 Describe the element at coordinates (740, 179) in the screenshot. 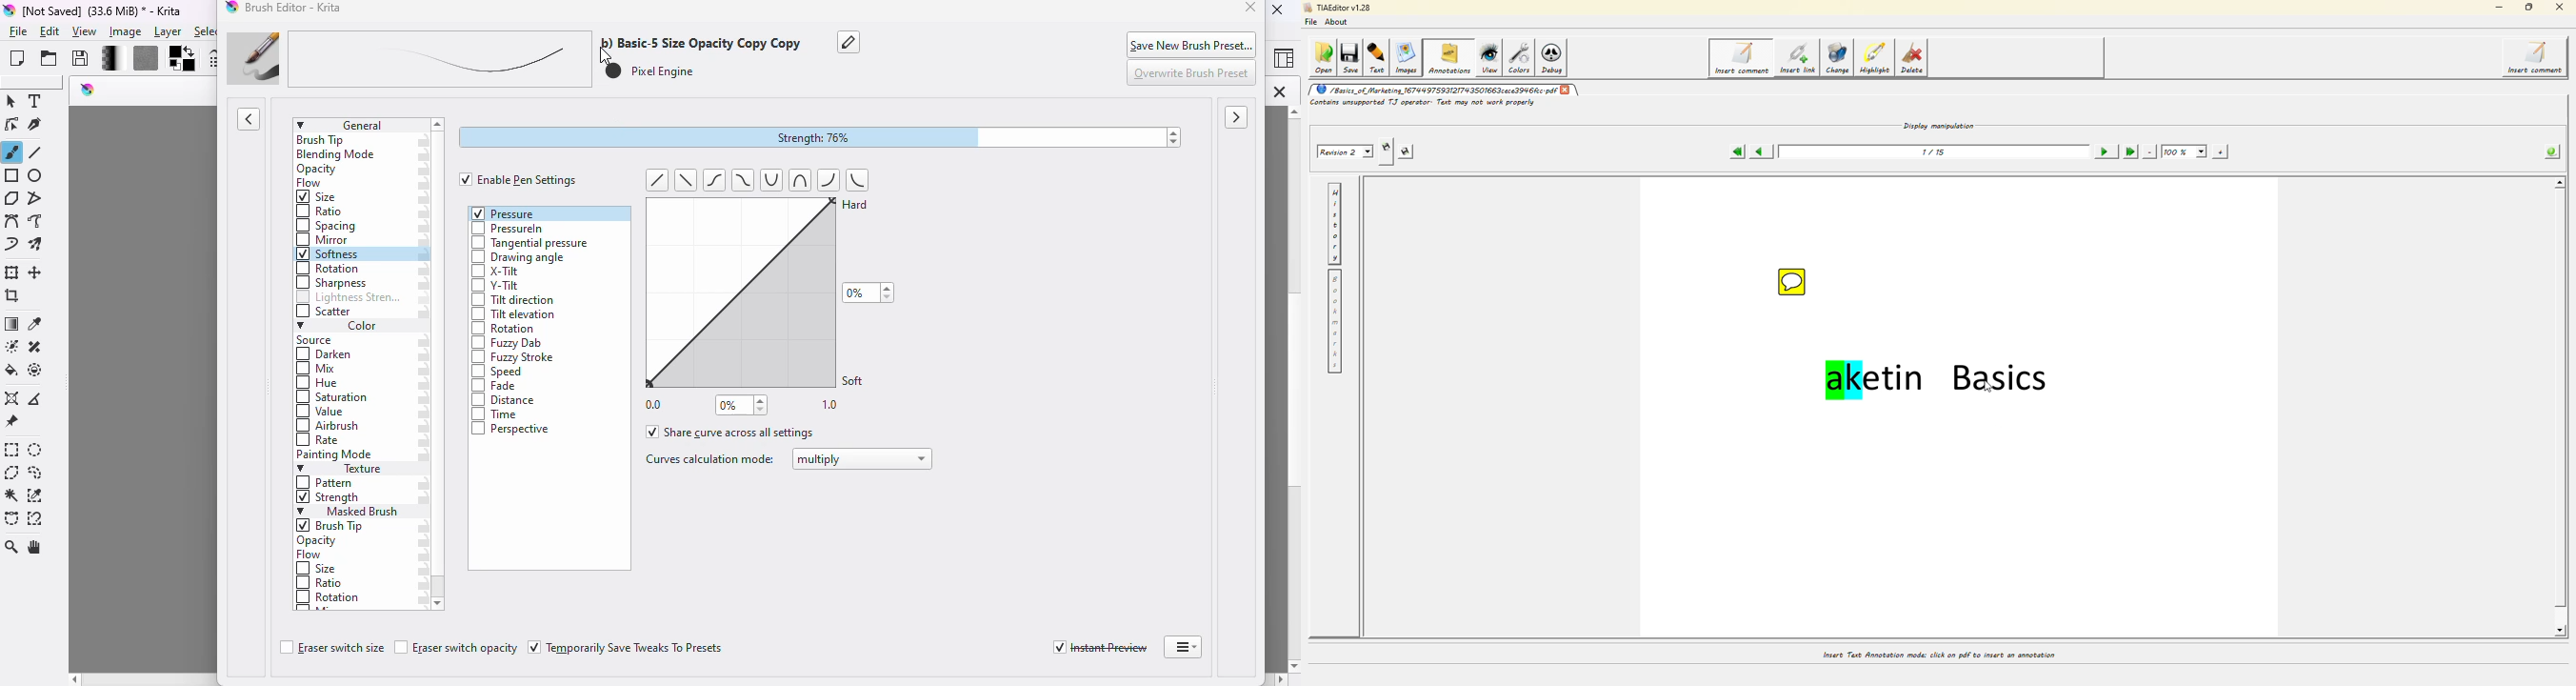

I see `tild` at that location.